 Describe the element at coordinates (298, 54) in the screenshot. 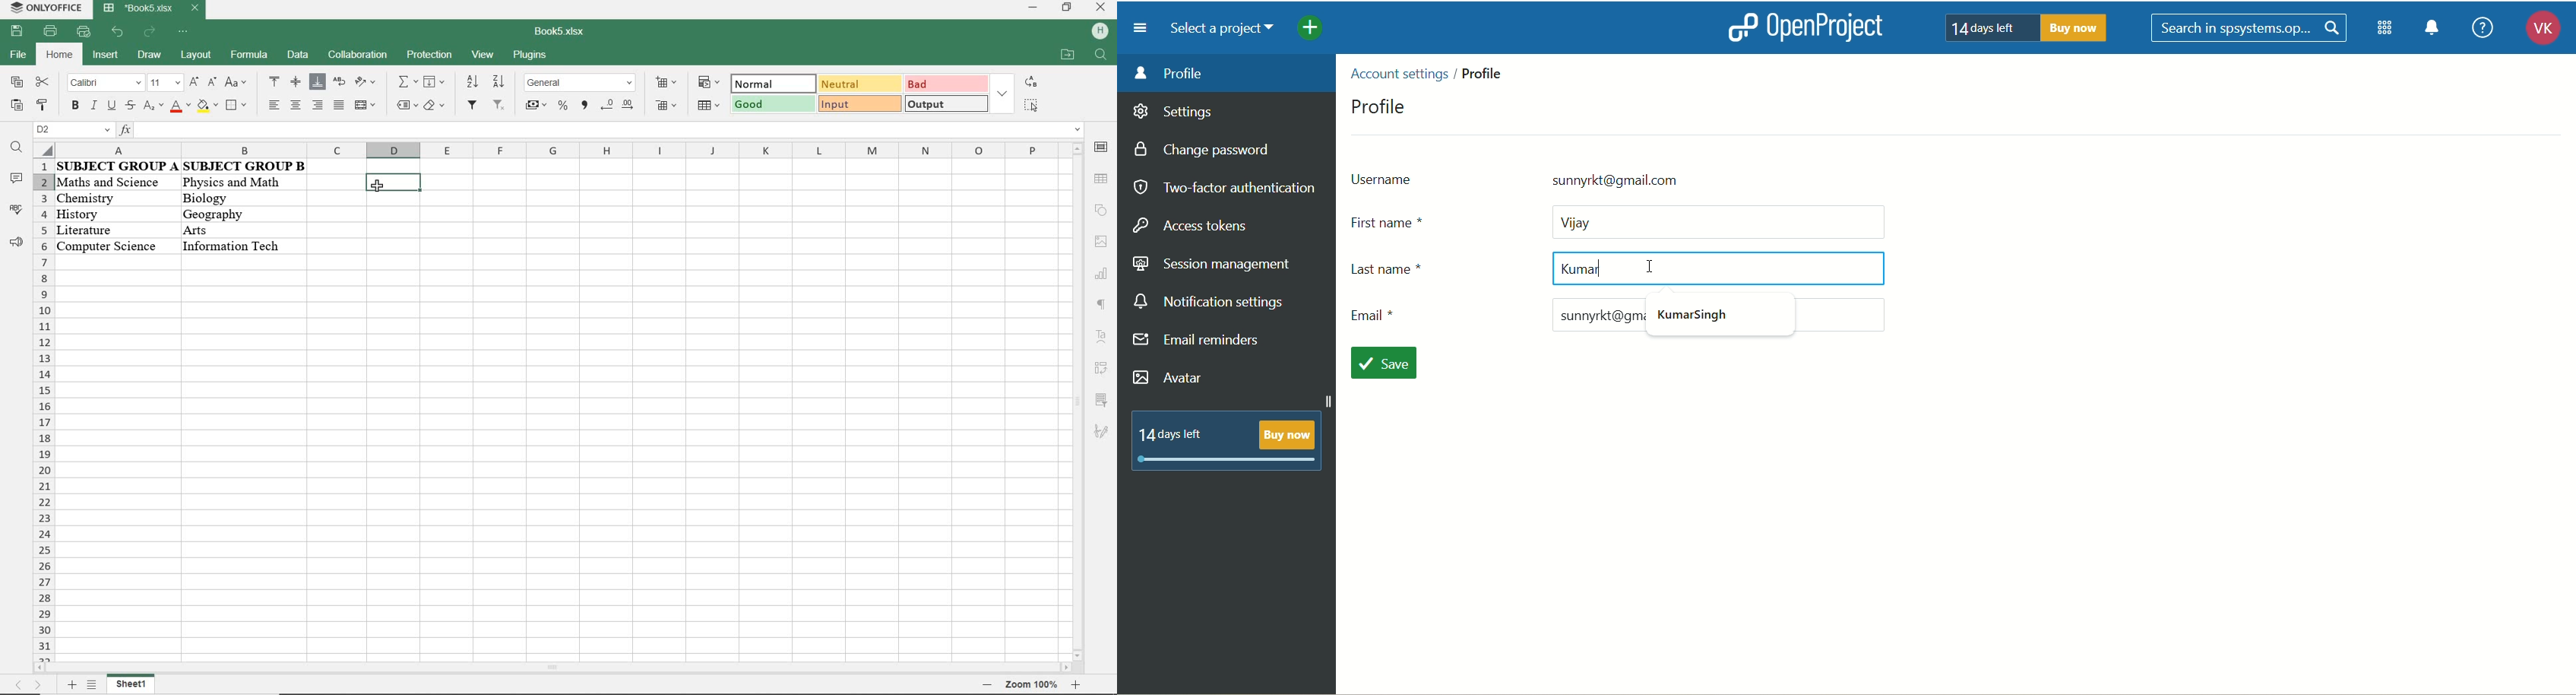

I see `data` at that location.